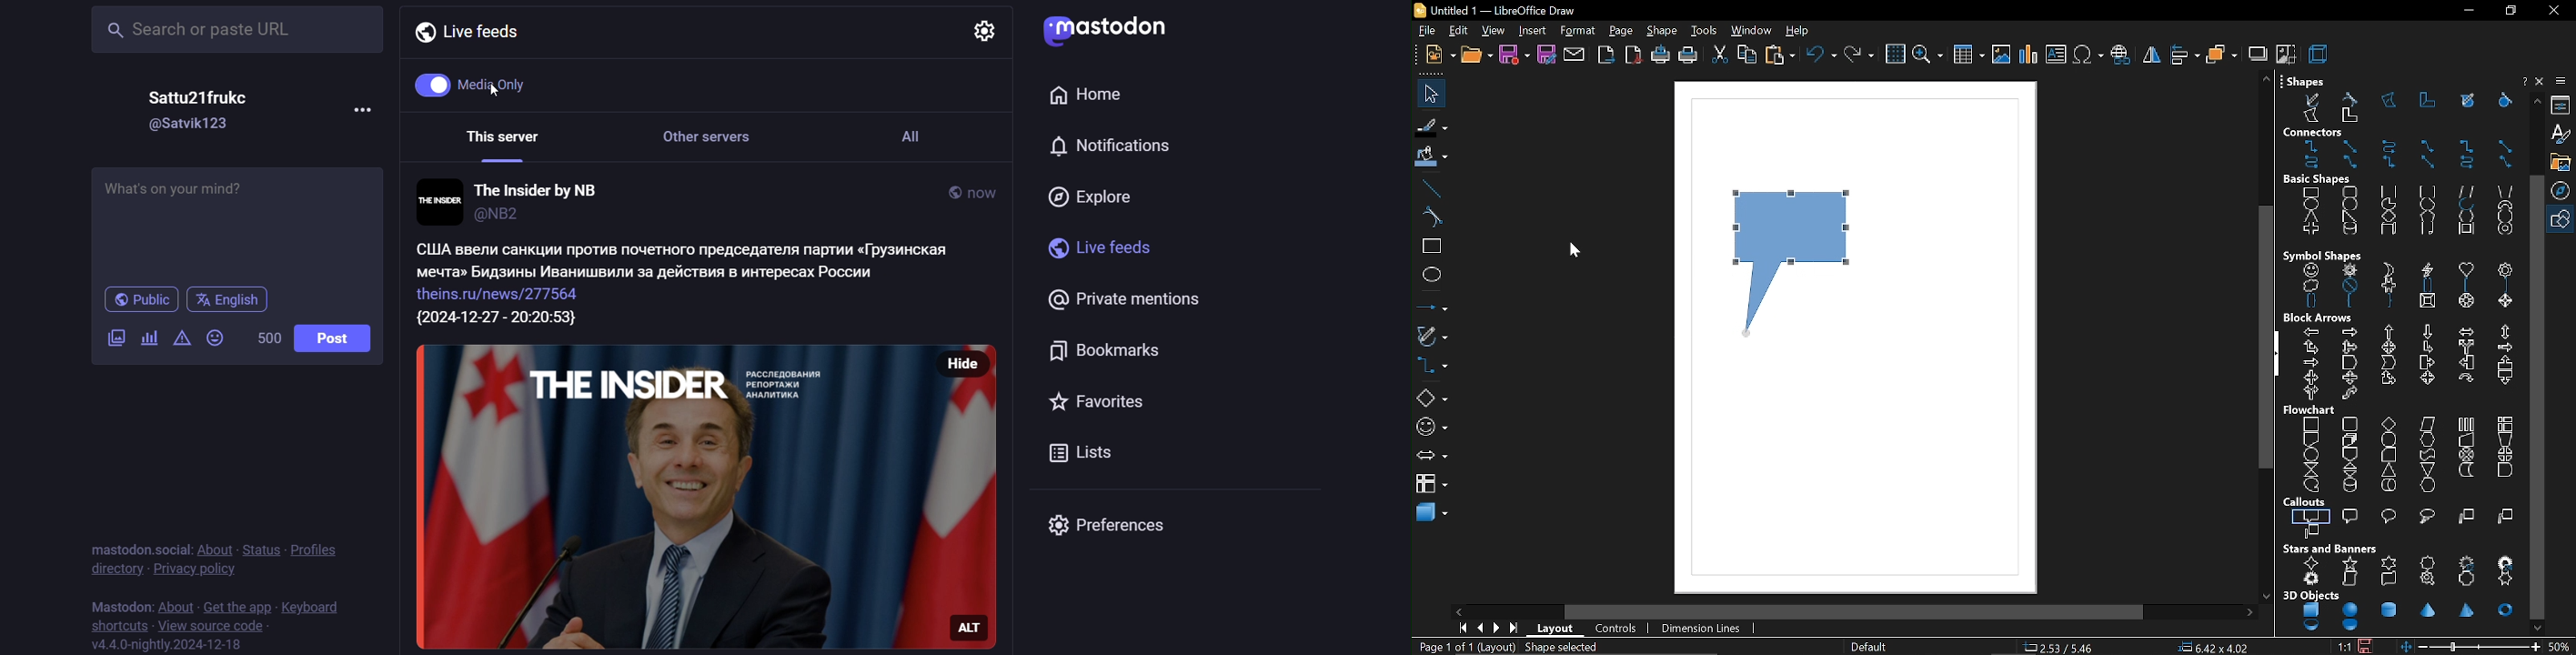 The width and height of the screenshot is (2576, 672). What do you see at coordinates (2349, 438) in the screenshot?
I see `multidocument` at bounding box center [2349, 438].